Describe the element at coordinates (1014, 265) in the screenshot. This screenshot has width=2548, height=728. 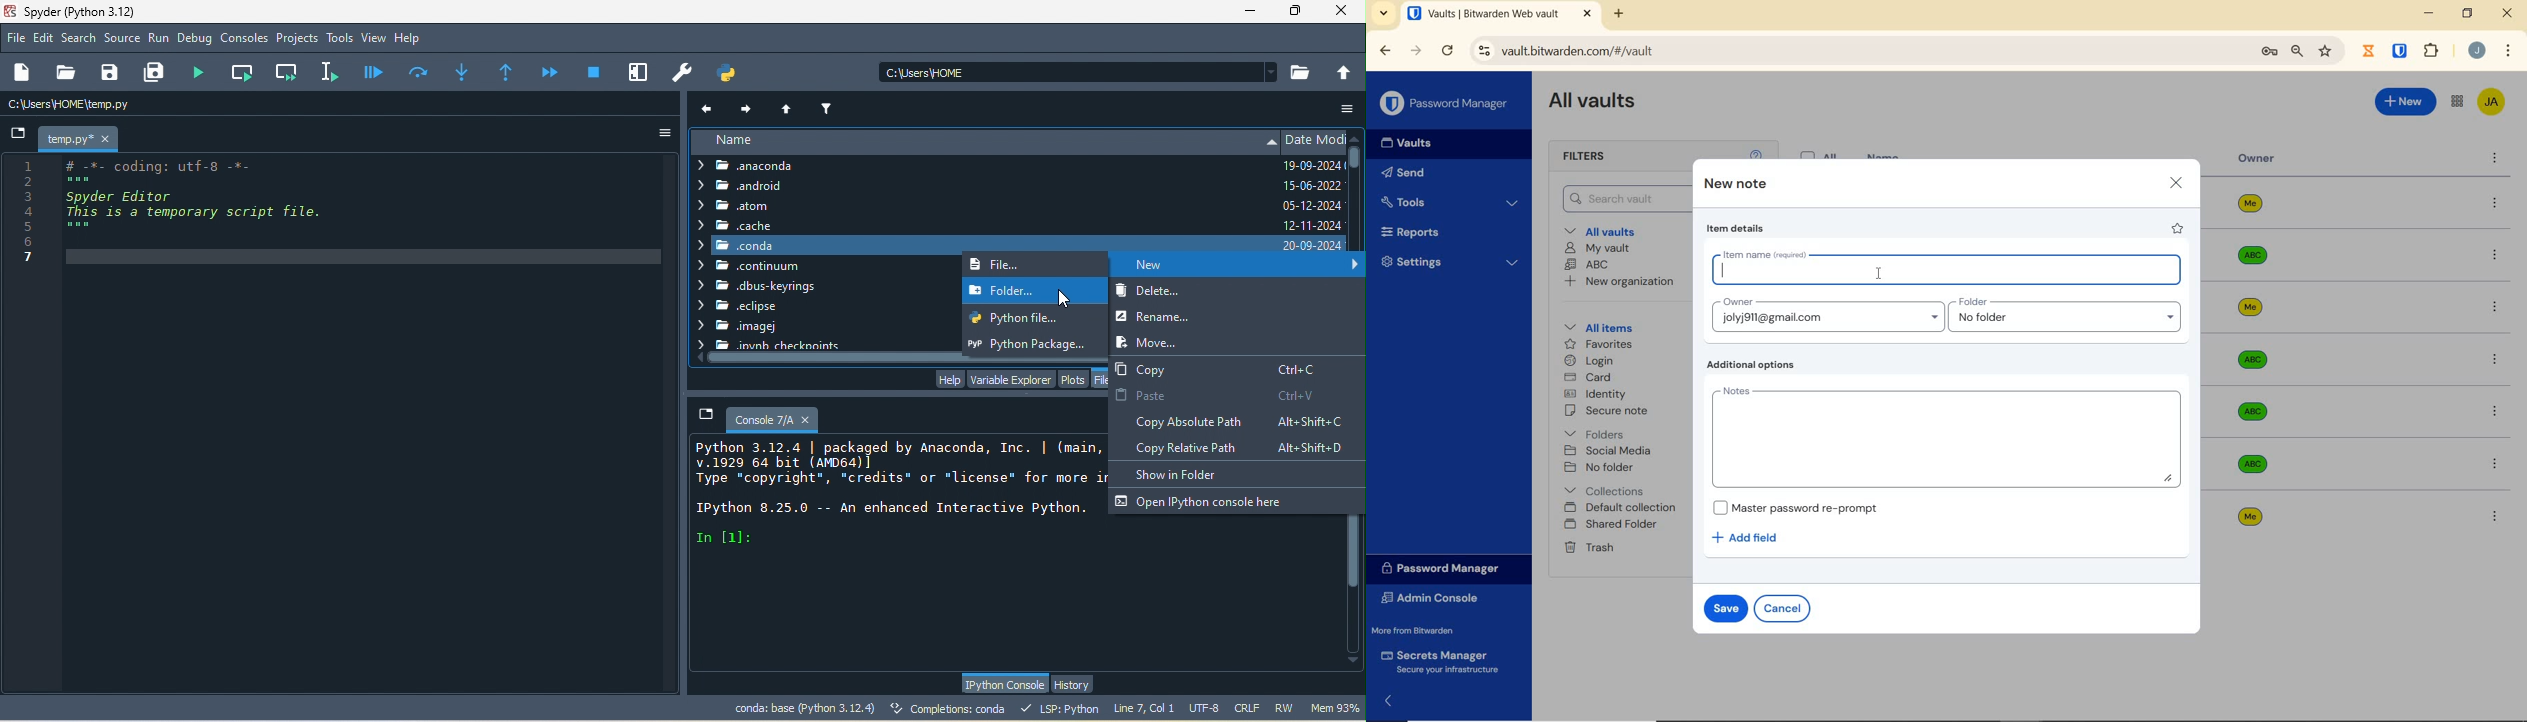
I see `file` at that location.